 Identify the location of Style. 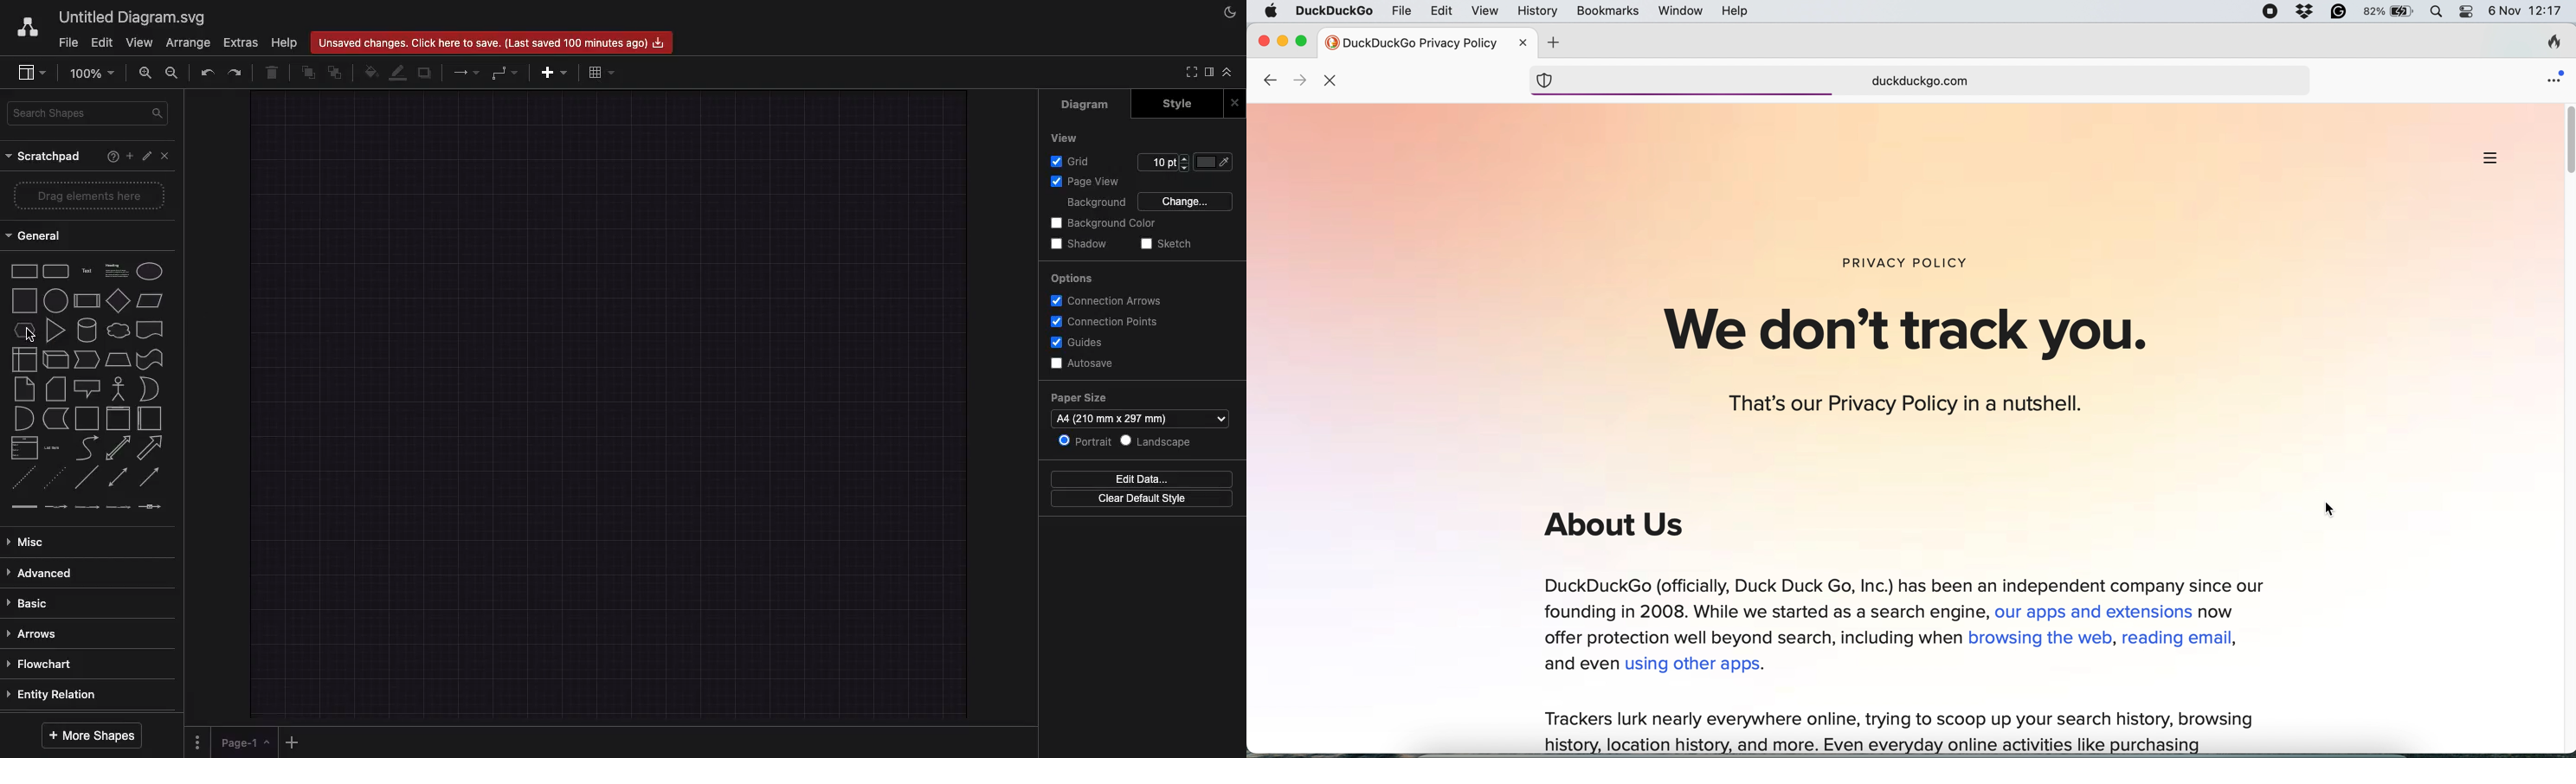
(1180, 104).